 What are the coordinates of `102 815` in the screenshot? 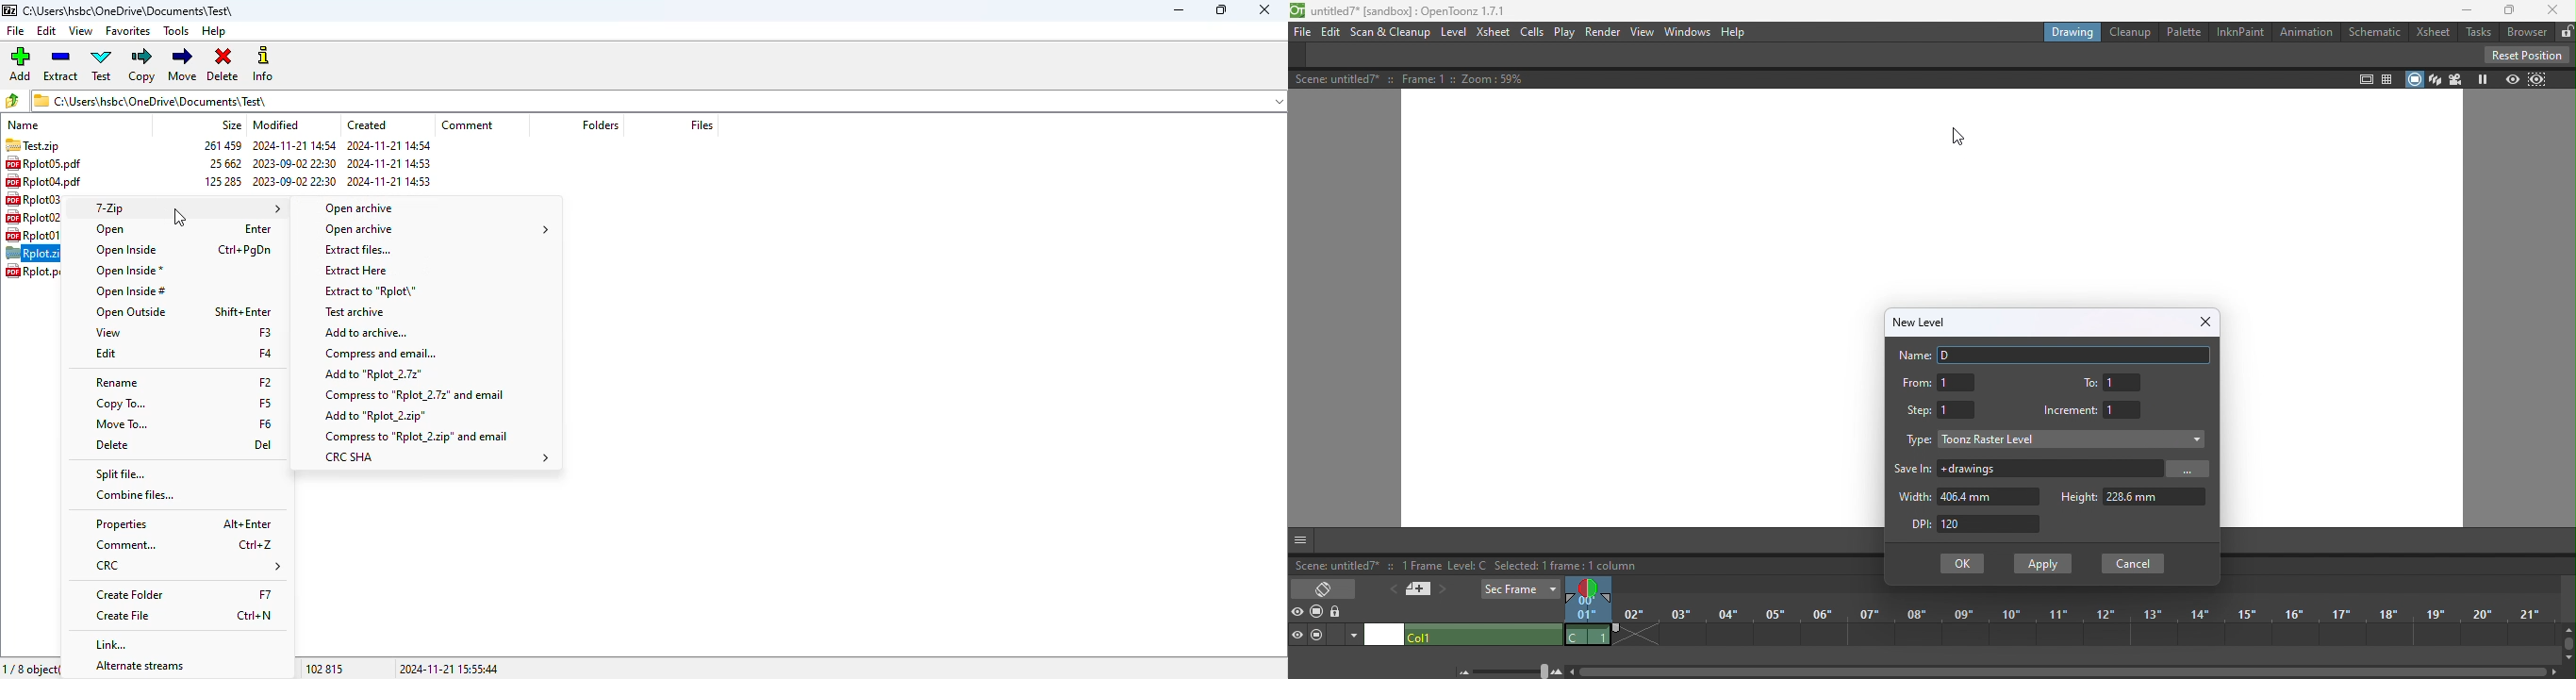 It's located at (325, 669).